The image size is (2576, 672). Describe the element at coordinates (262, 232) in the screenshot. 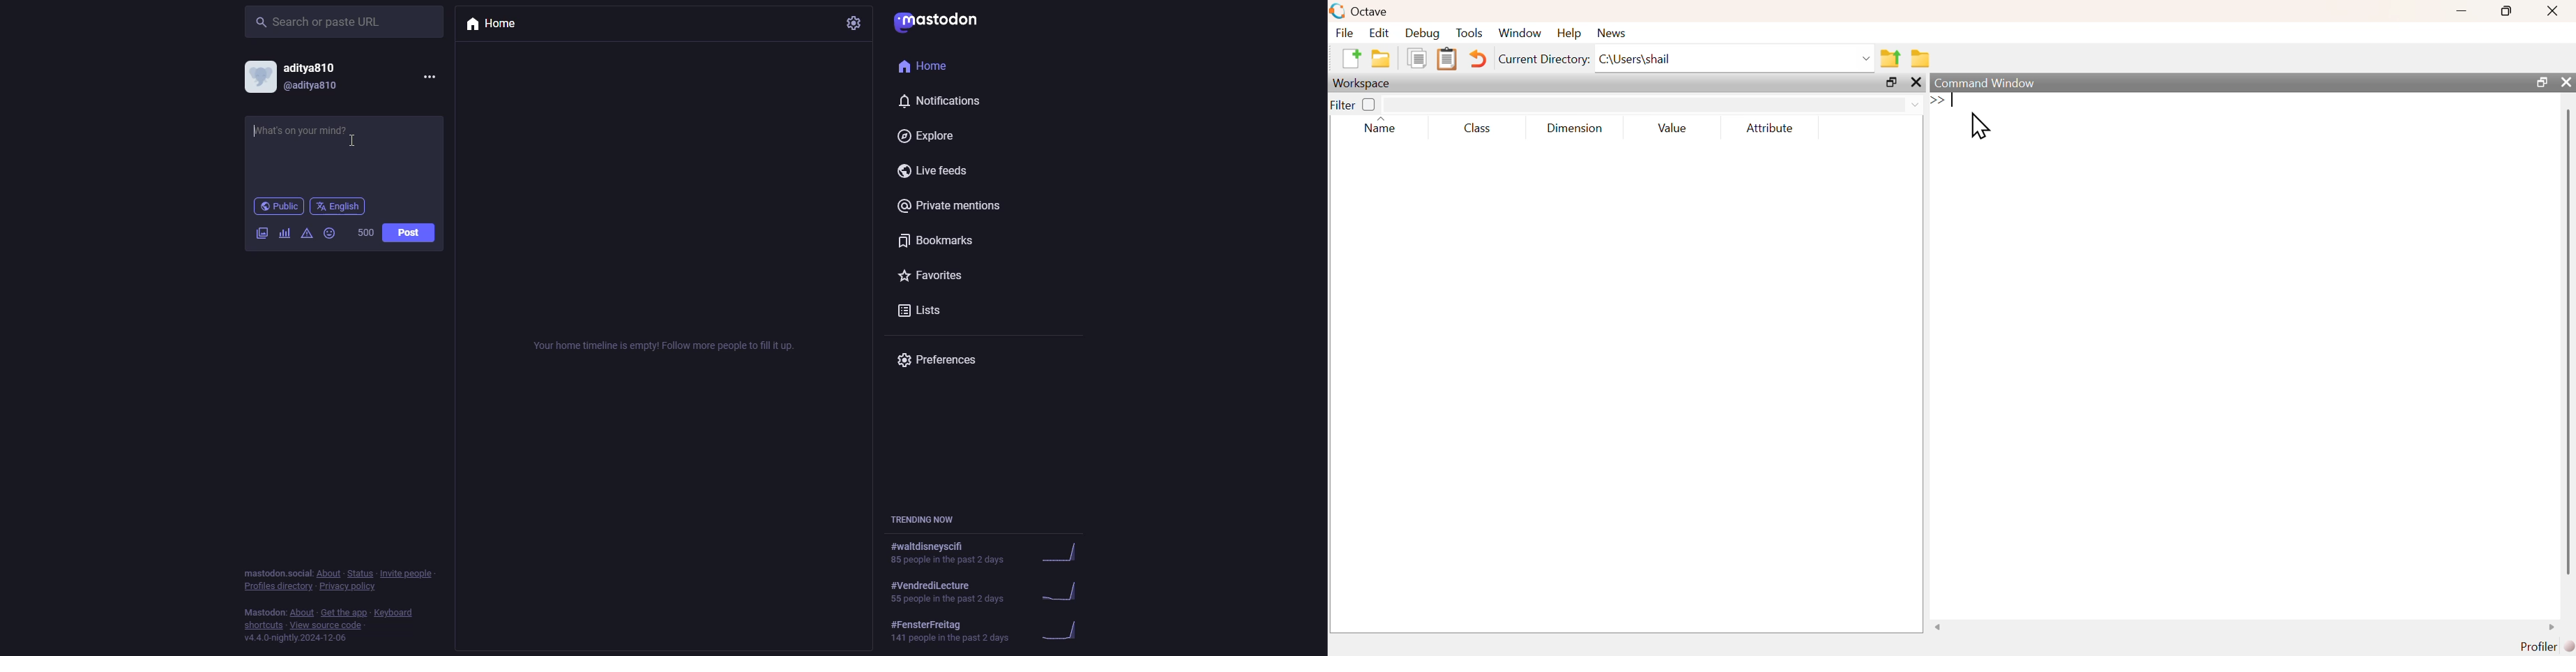

I see `images` at that location.